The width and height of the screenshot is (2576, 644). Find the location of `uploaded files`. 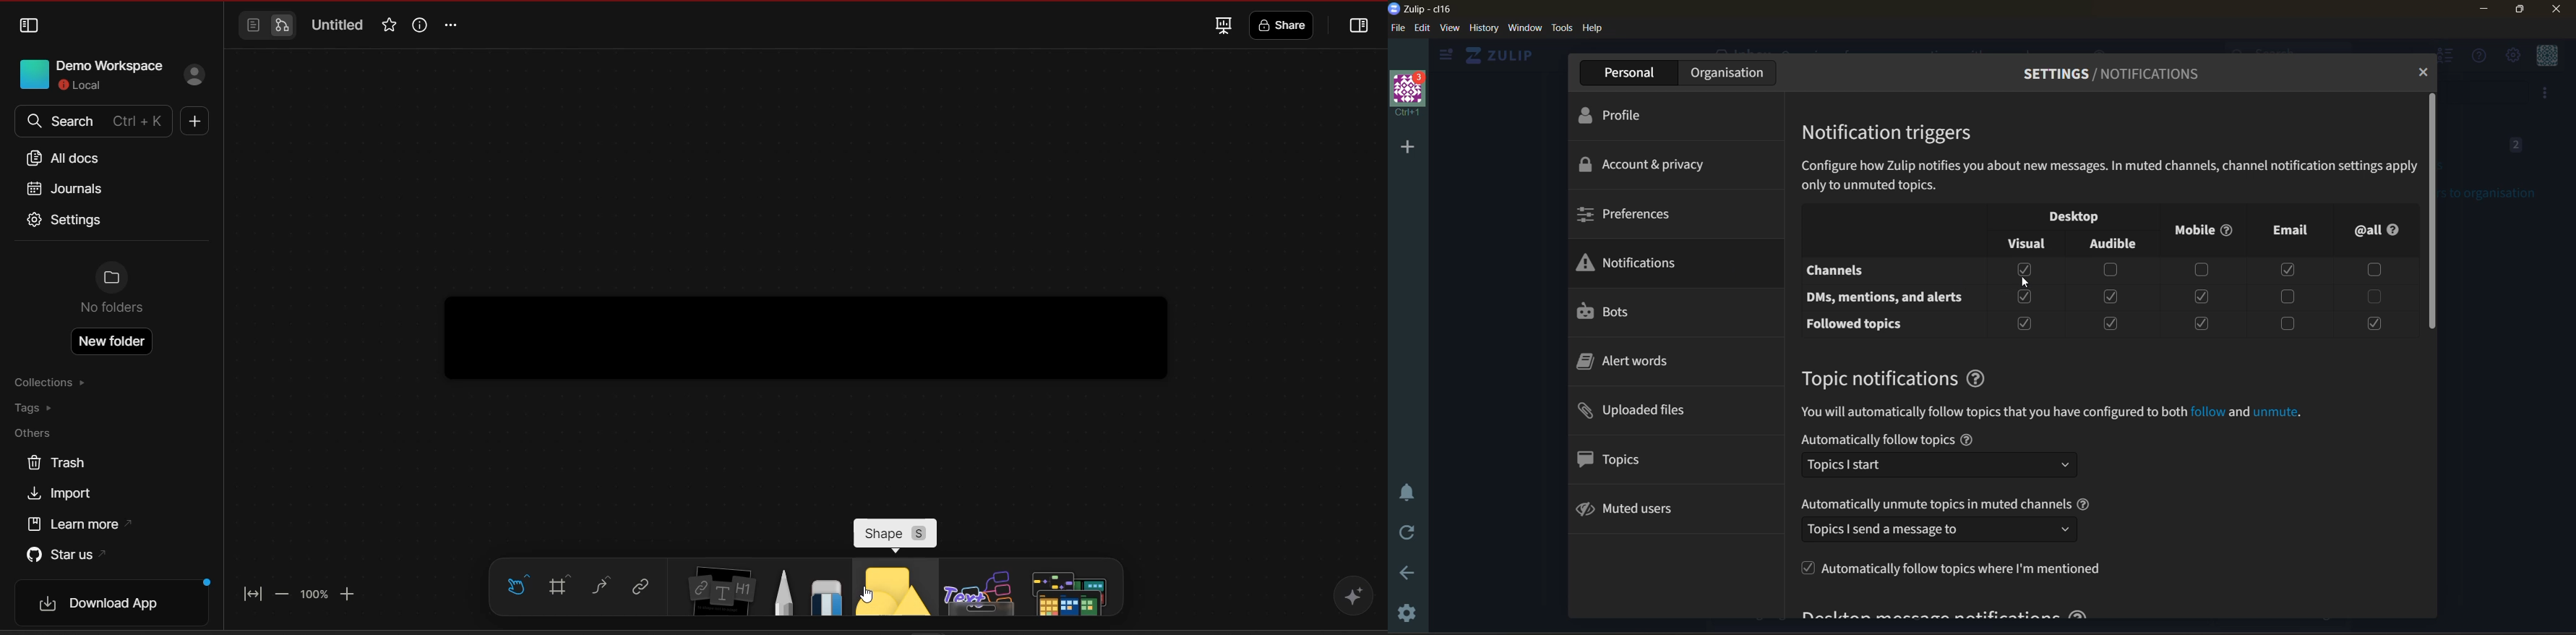

uploaded files is located at coordinates (1642, 412).